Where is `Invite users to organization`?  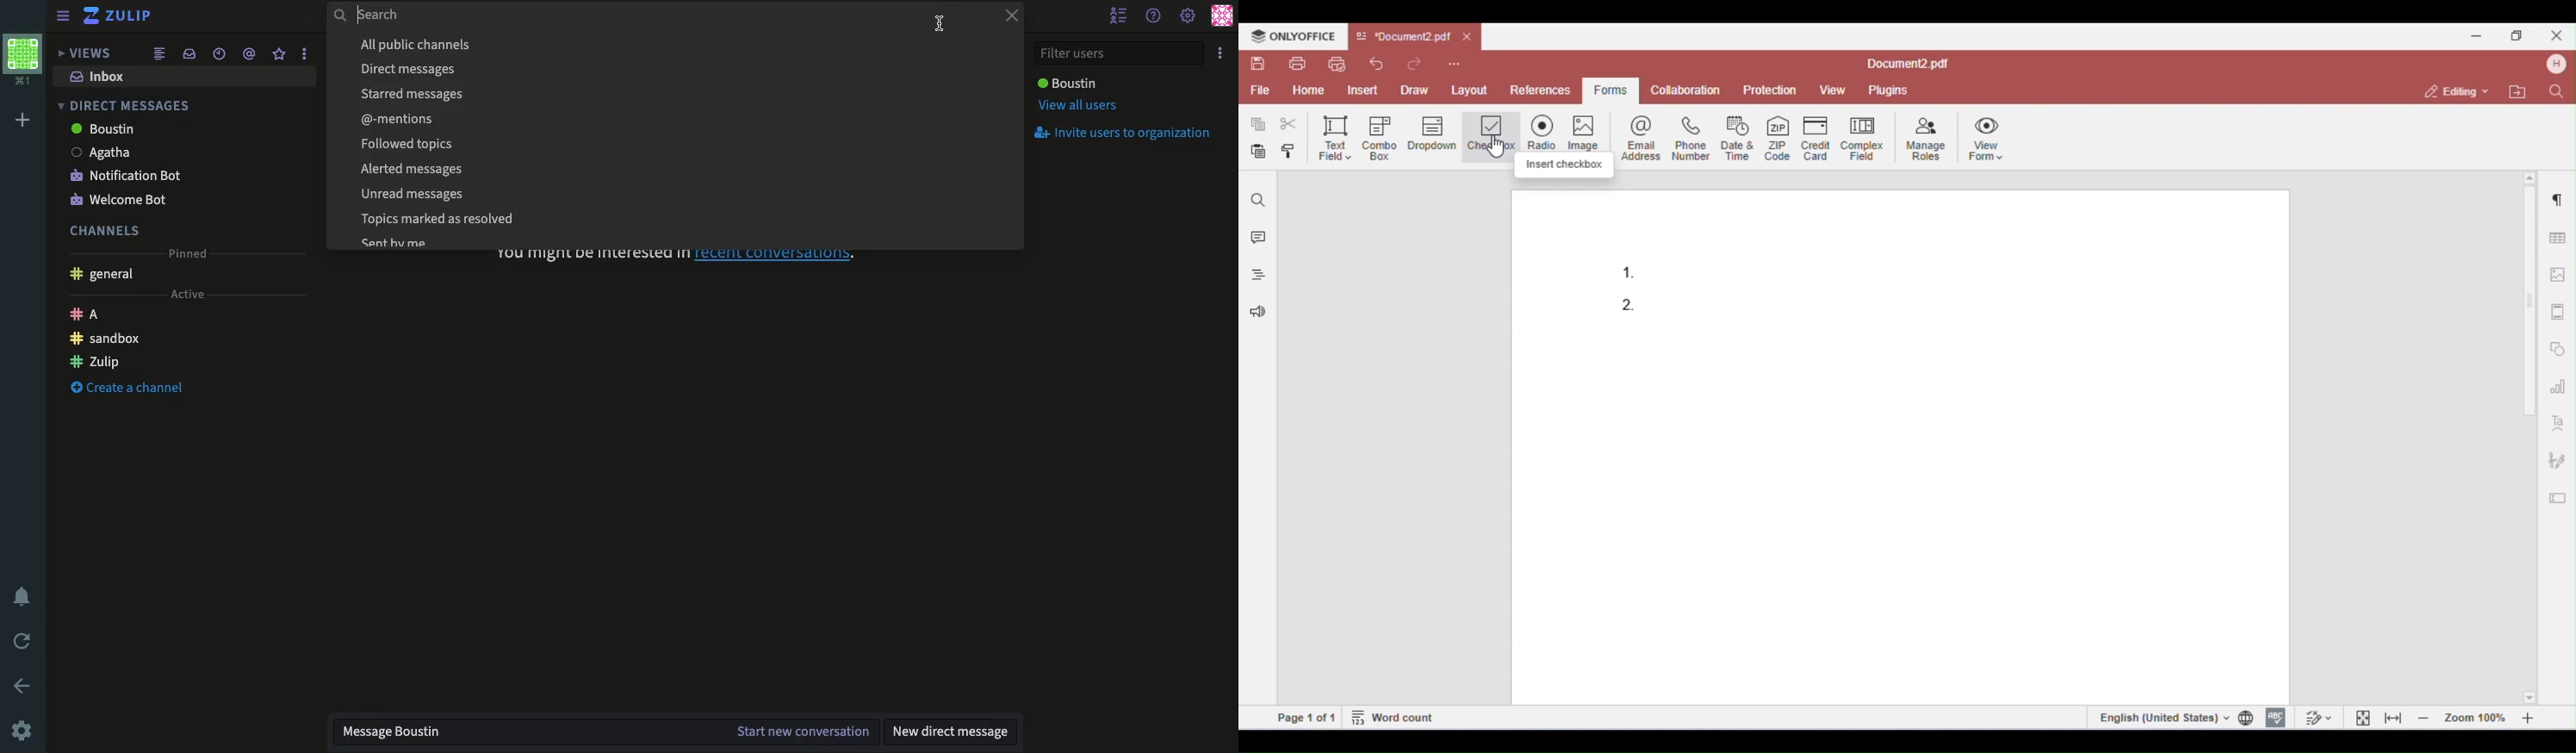
Invite users to organization is located at coordinates (1127, 134).